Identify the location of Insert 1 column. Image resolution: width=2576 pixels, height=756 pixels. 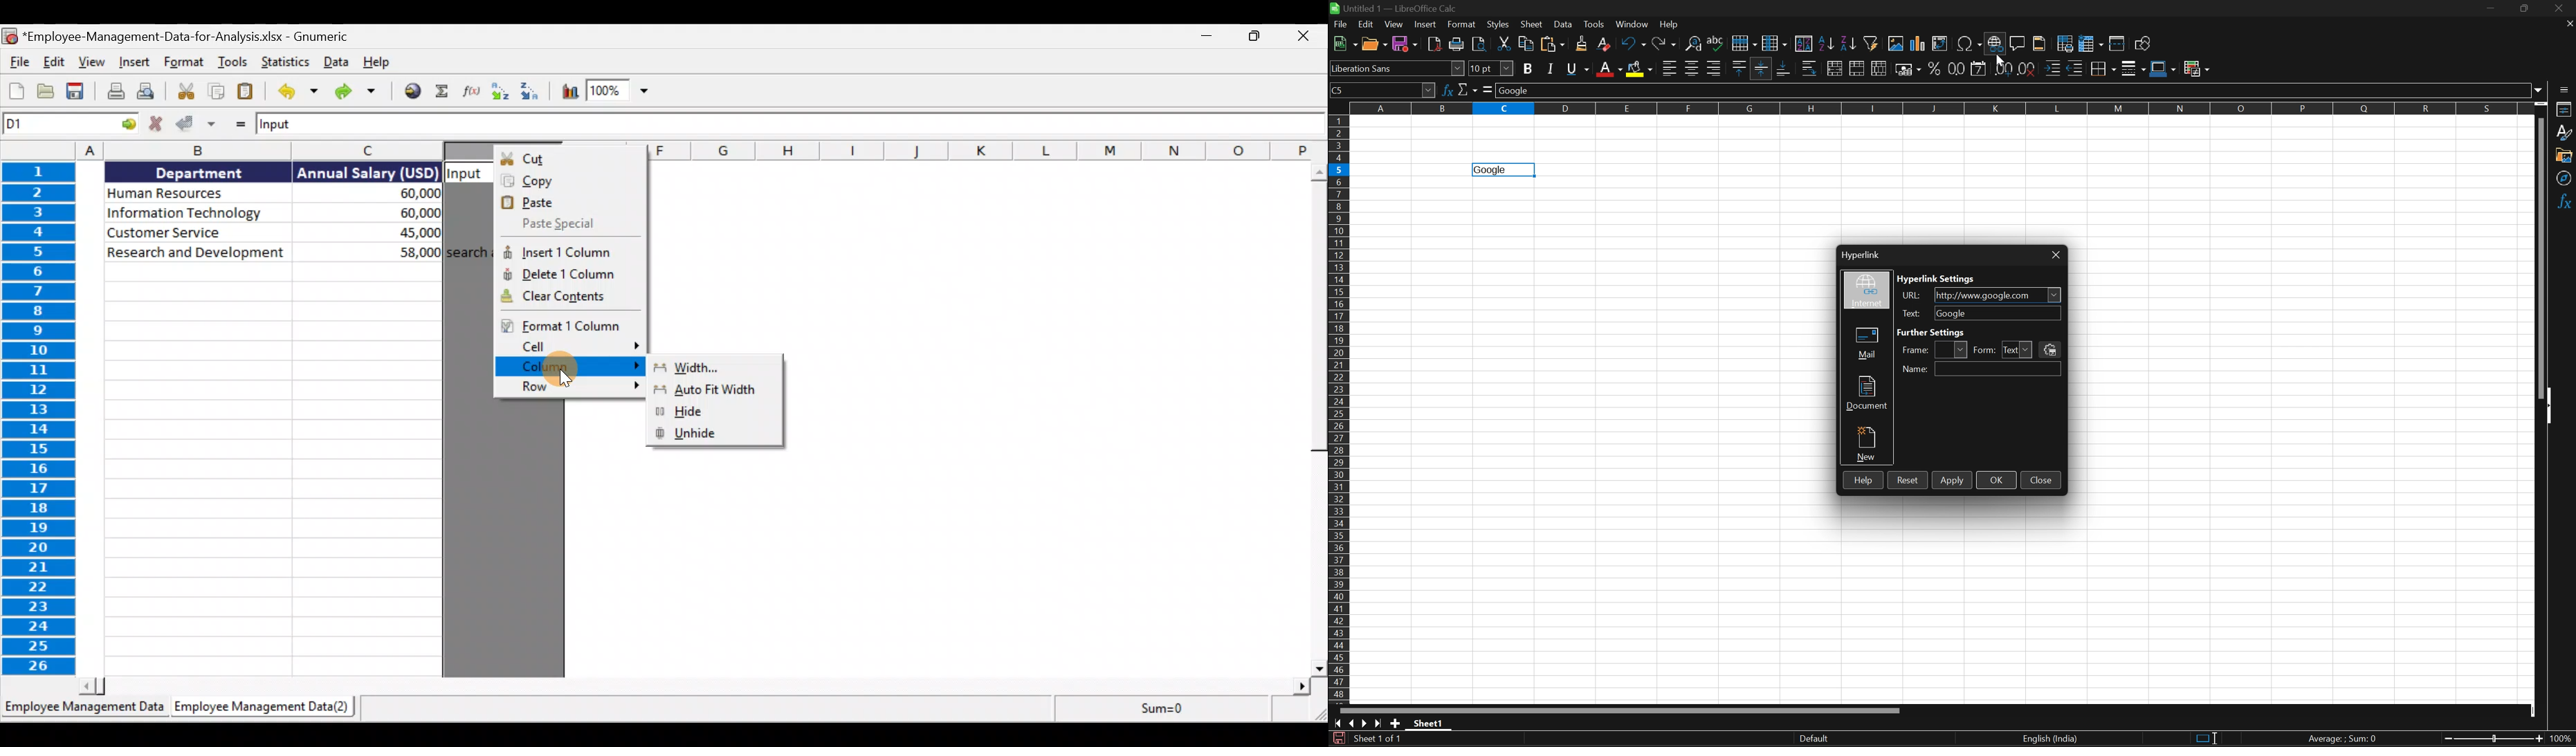
(567, 251).